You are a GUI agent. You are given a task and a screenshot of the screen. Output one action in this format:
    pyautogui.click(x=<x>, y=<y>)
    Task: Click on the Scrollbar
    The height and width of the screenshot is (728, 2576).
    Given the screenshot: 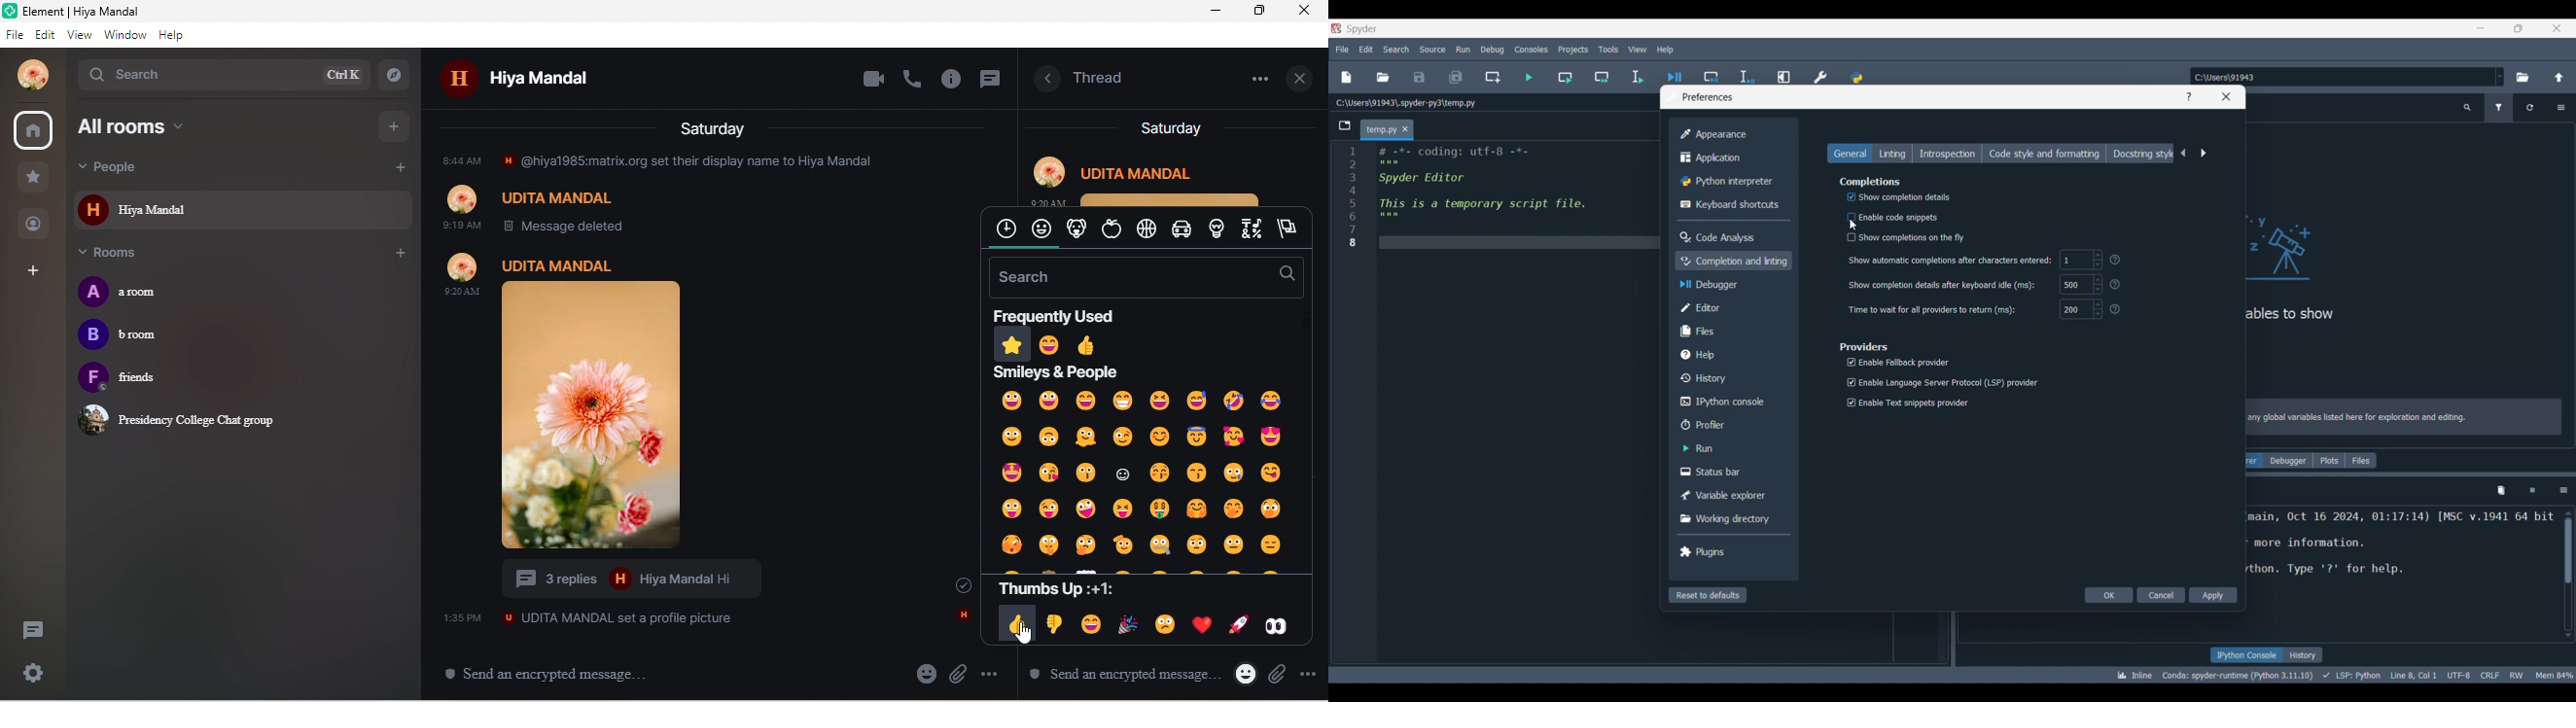 What is the action you would take?
    pyautogui.click(x=2569, y=558)
    